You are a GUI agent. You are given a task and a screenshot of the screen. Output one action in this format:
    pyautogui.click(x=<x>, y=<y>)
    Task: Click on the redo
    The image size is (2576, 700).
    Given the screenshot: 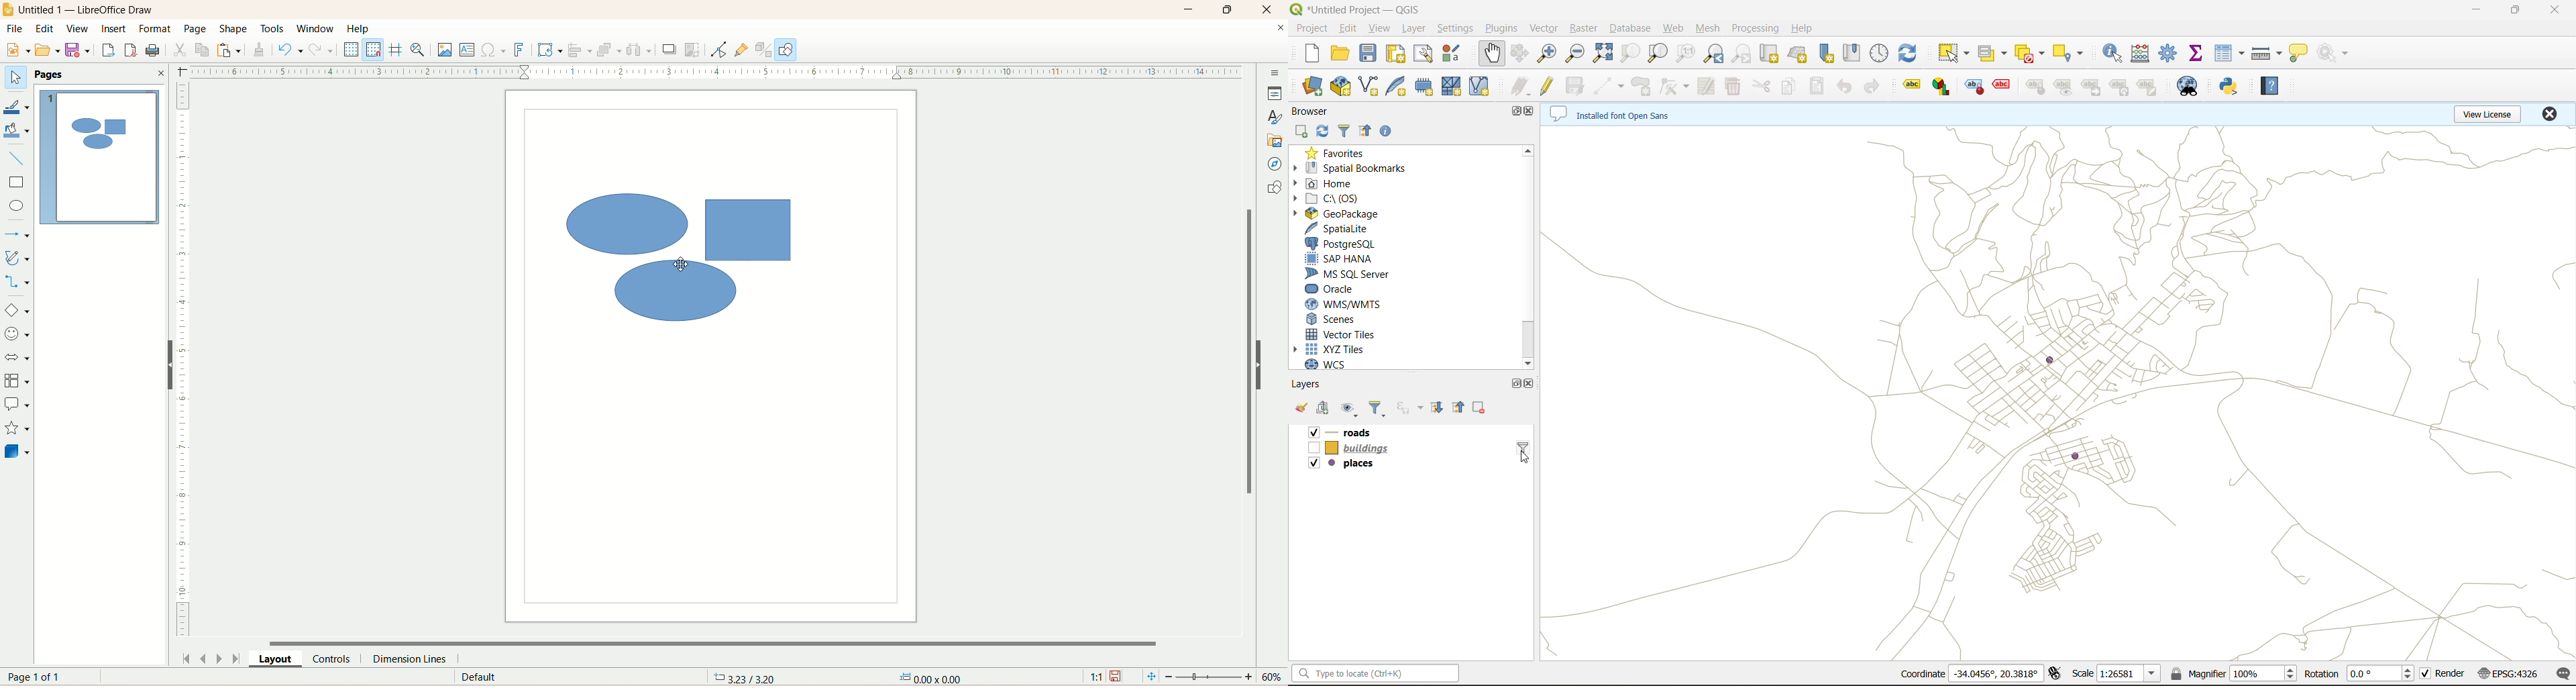 What is the action you would take?
    pyautogui.click(x=321, y=53)
    